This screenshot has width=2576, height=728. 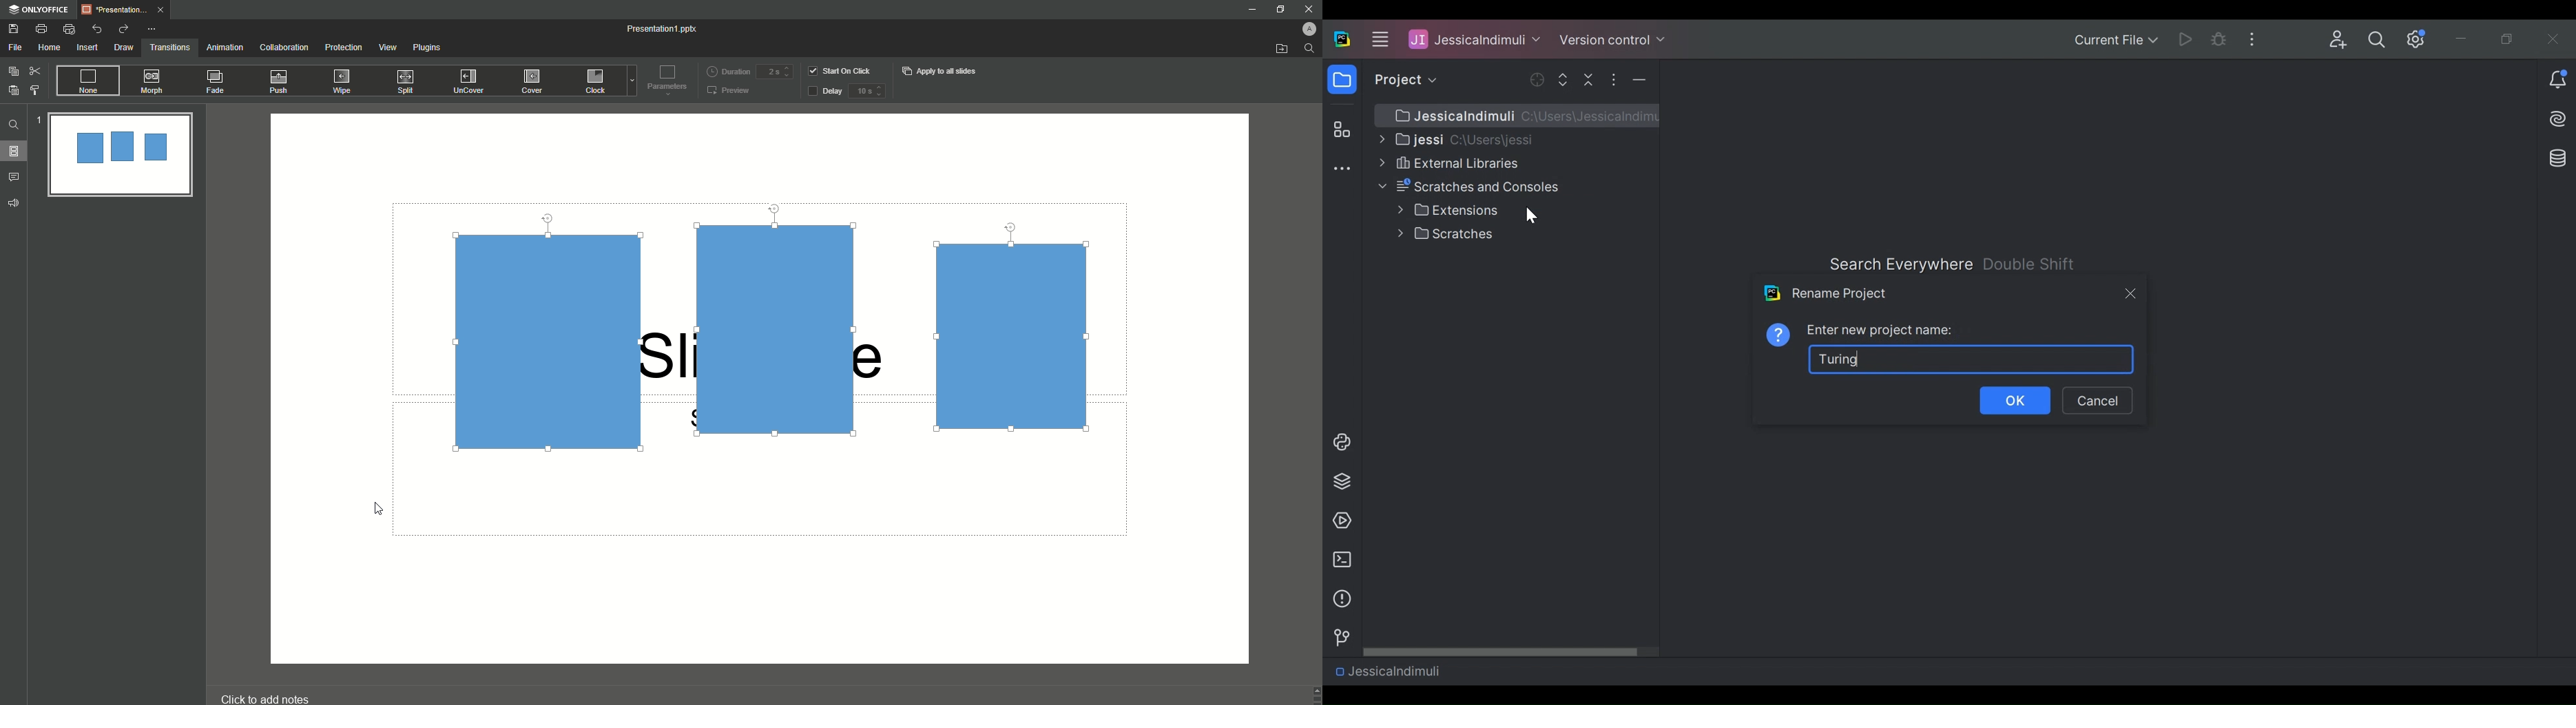 What do you see at coordinates (1310, 52) in the screenshot?
I see `search` at bounding box center [1310, 52].